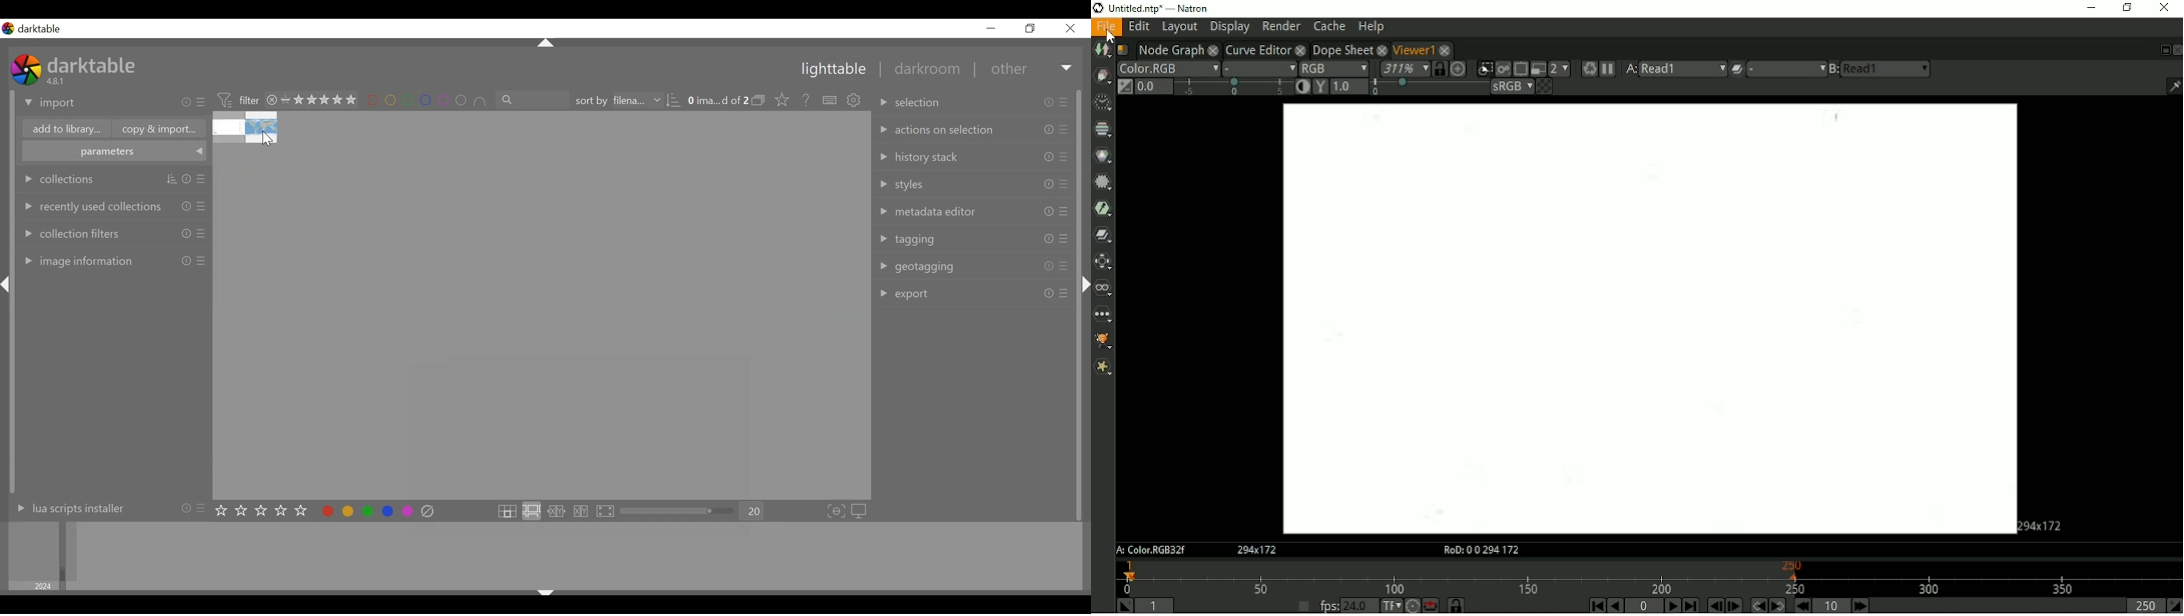 This screenshot has height=616, width=2184. I want to click on Next frame, so click(1734, 606).